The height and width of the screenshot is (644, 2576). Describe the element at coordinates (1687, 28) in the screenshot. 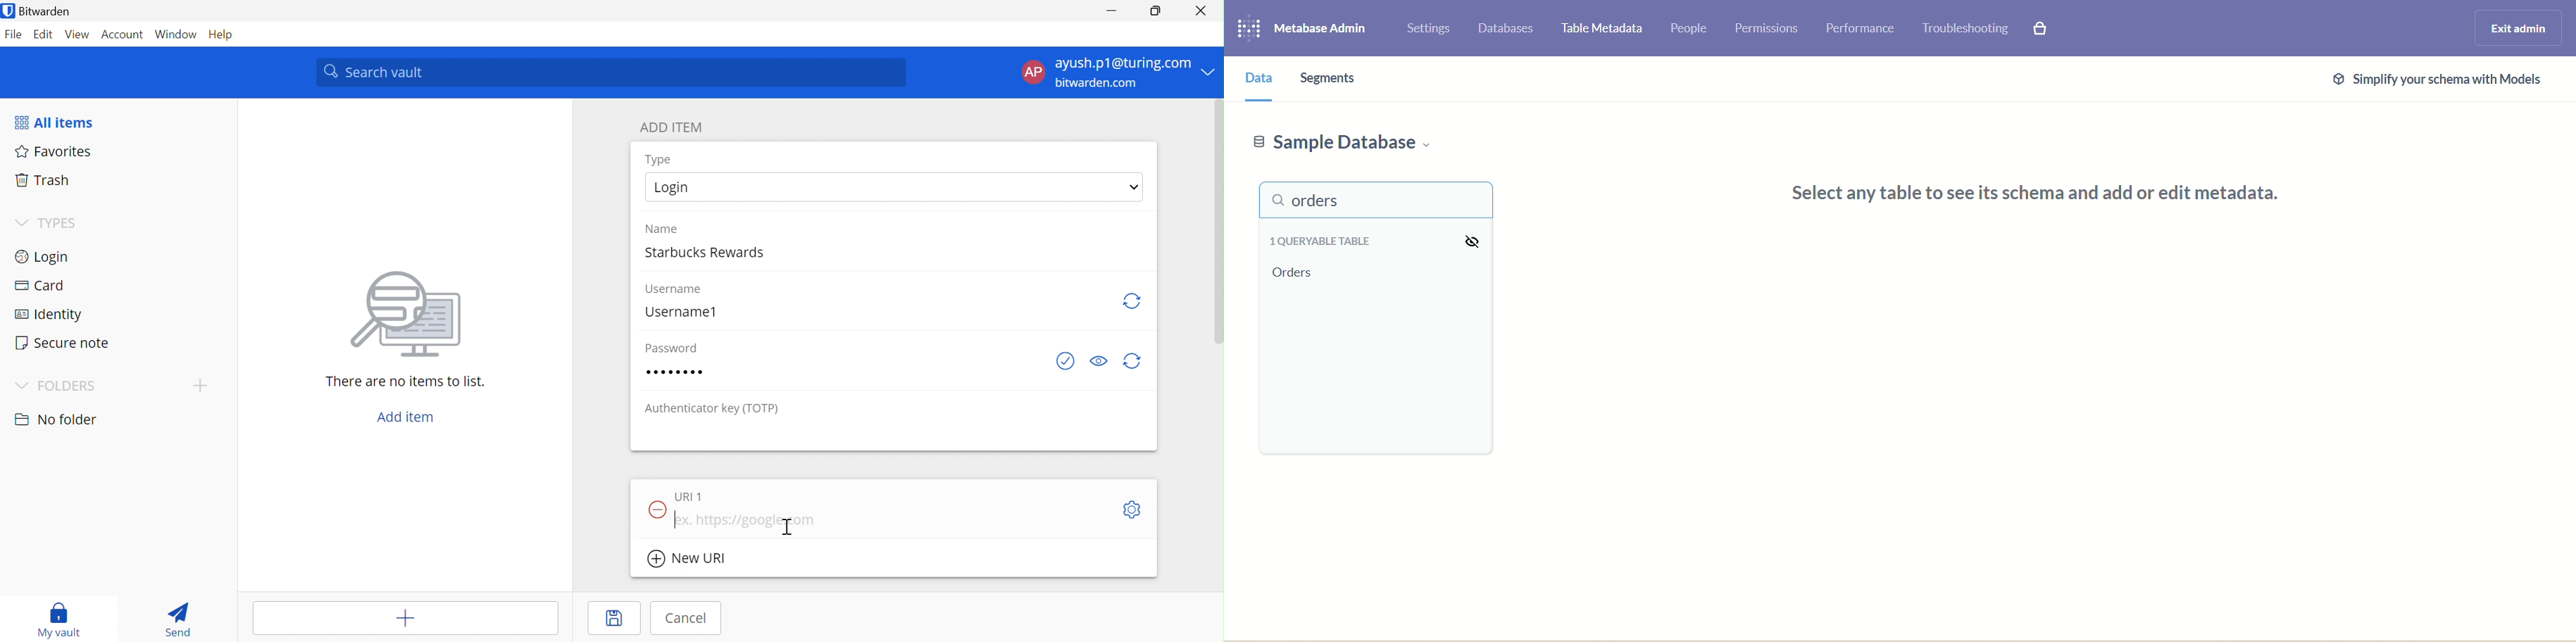

I see `people` at that location.